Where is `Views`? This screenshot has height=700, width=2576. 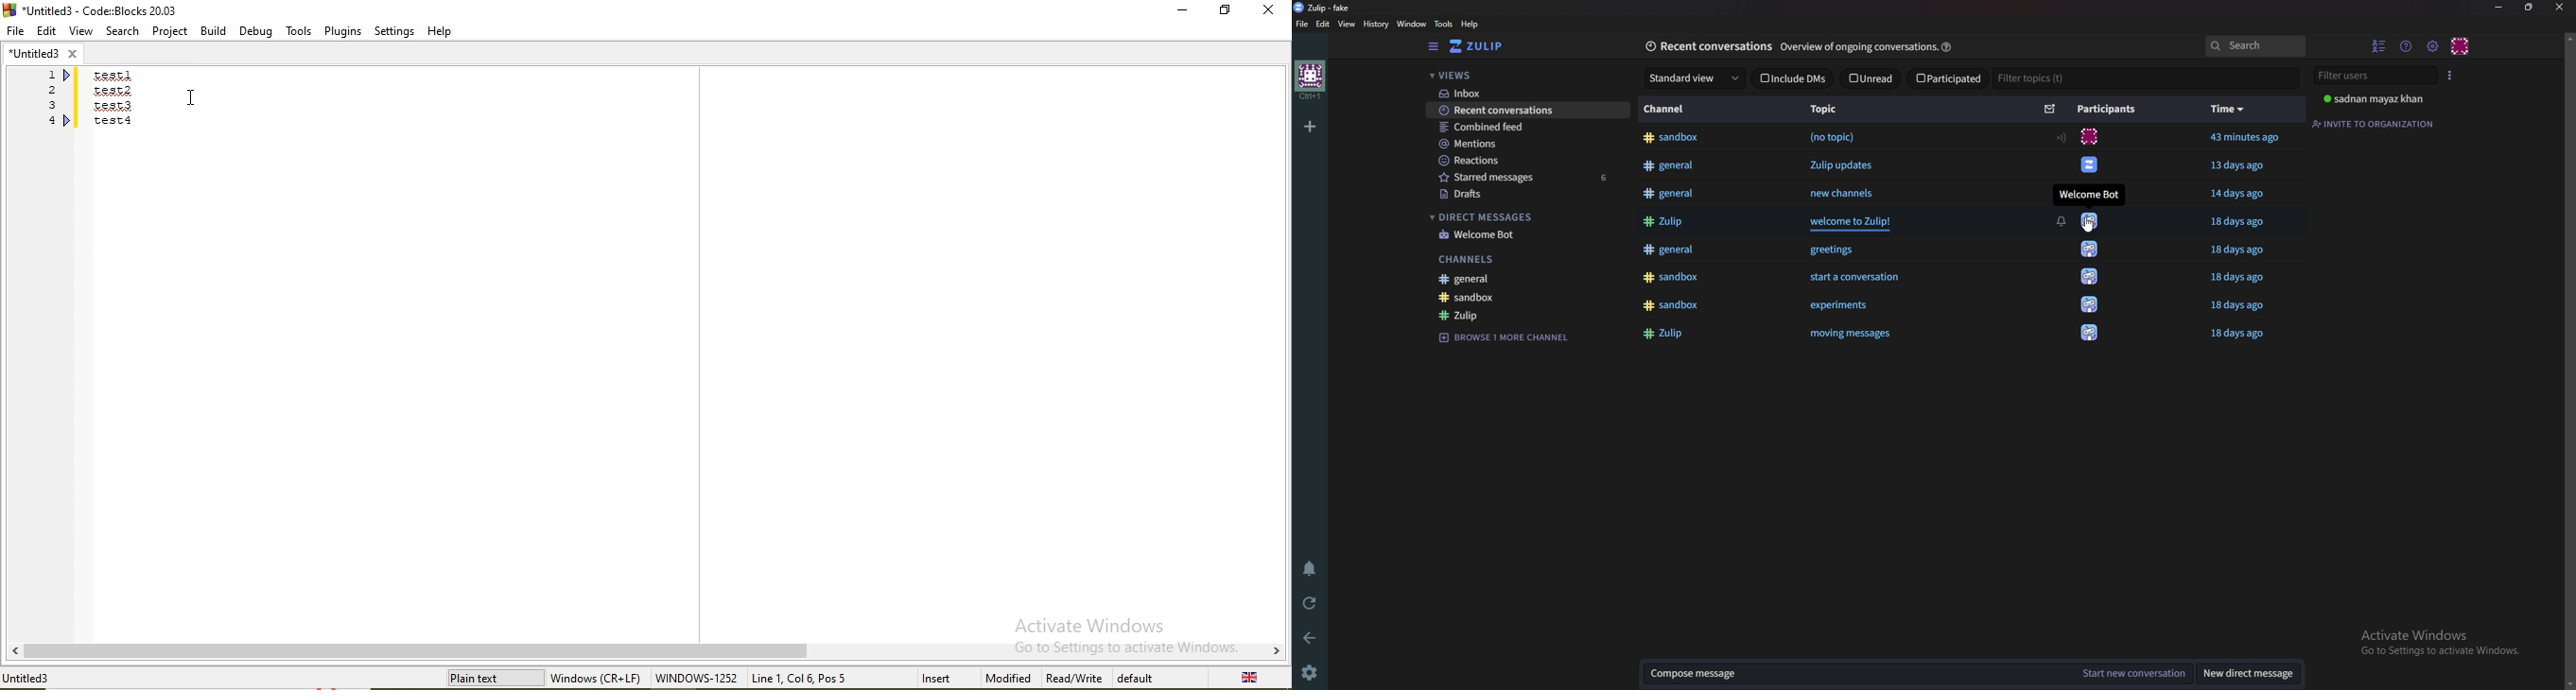
Views is located at coordinates (1525, 74).